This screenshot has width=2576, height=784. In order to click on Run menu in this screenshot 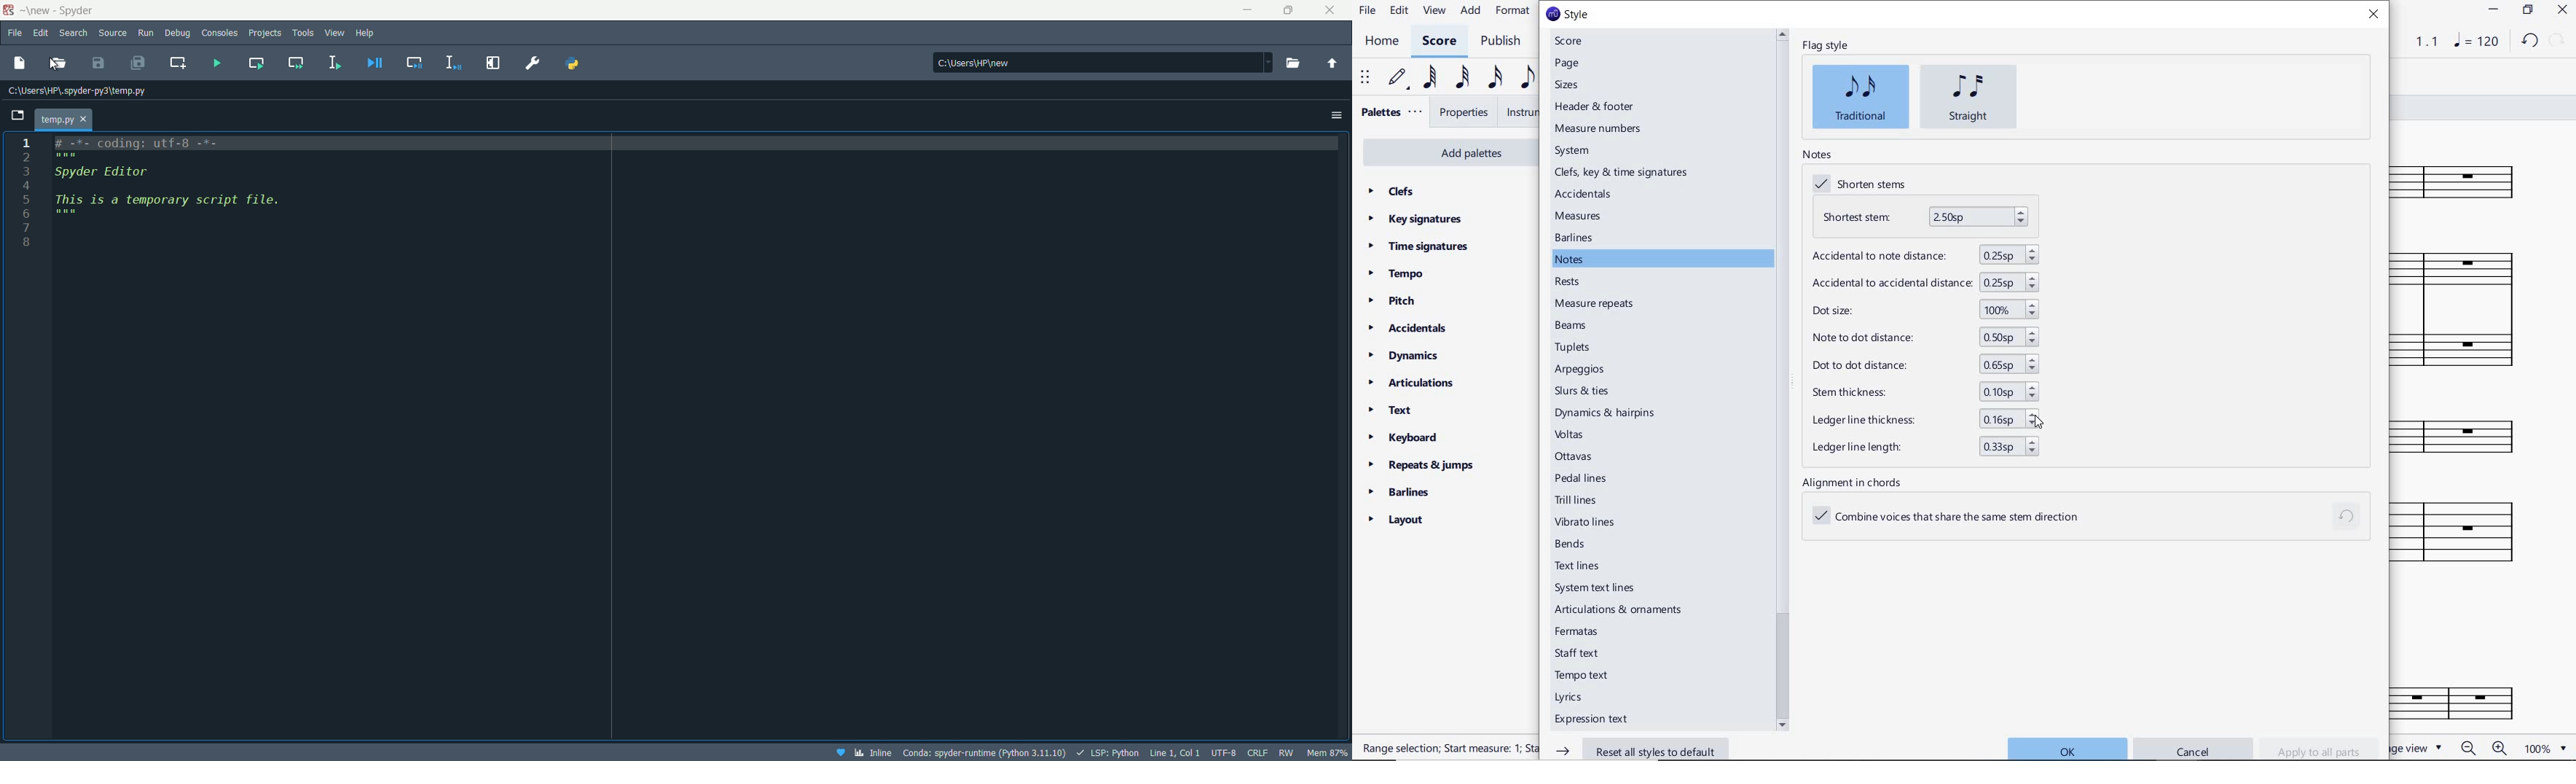, I will do `click(144, 35)`.